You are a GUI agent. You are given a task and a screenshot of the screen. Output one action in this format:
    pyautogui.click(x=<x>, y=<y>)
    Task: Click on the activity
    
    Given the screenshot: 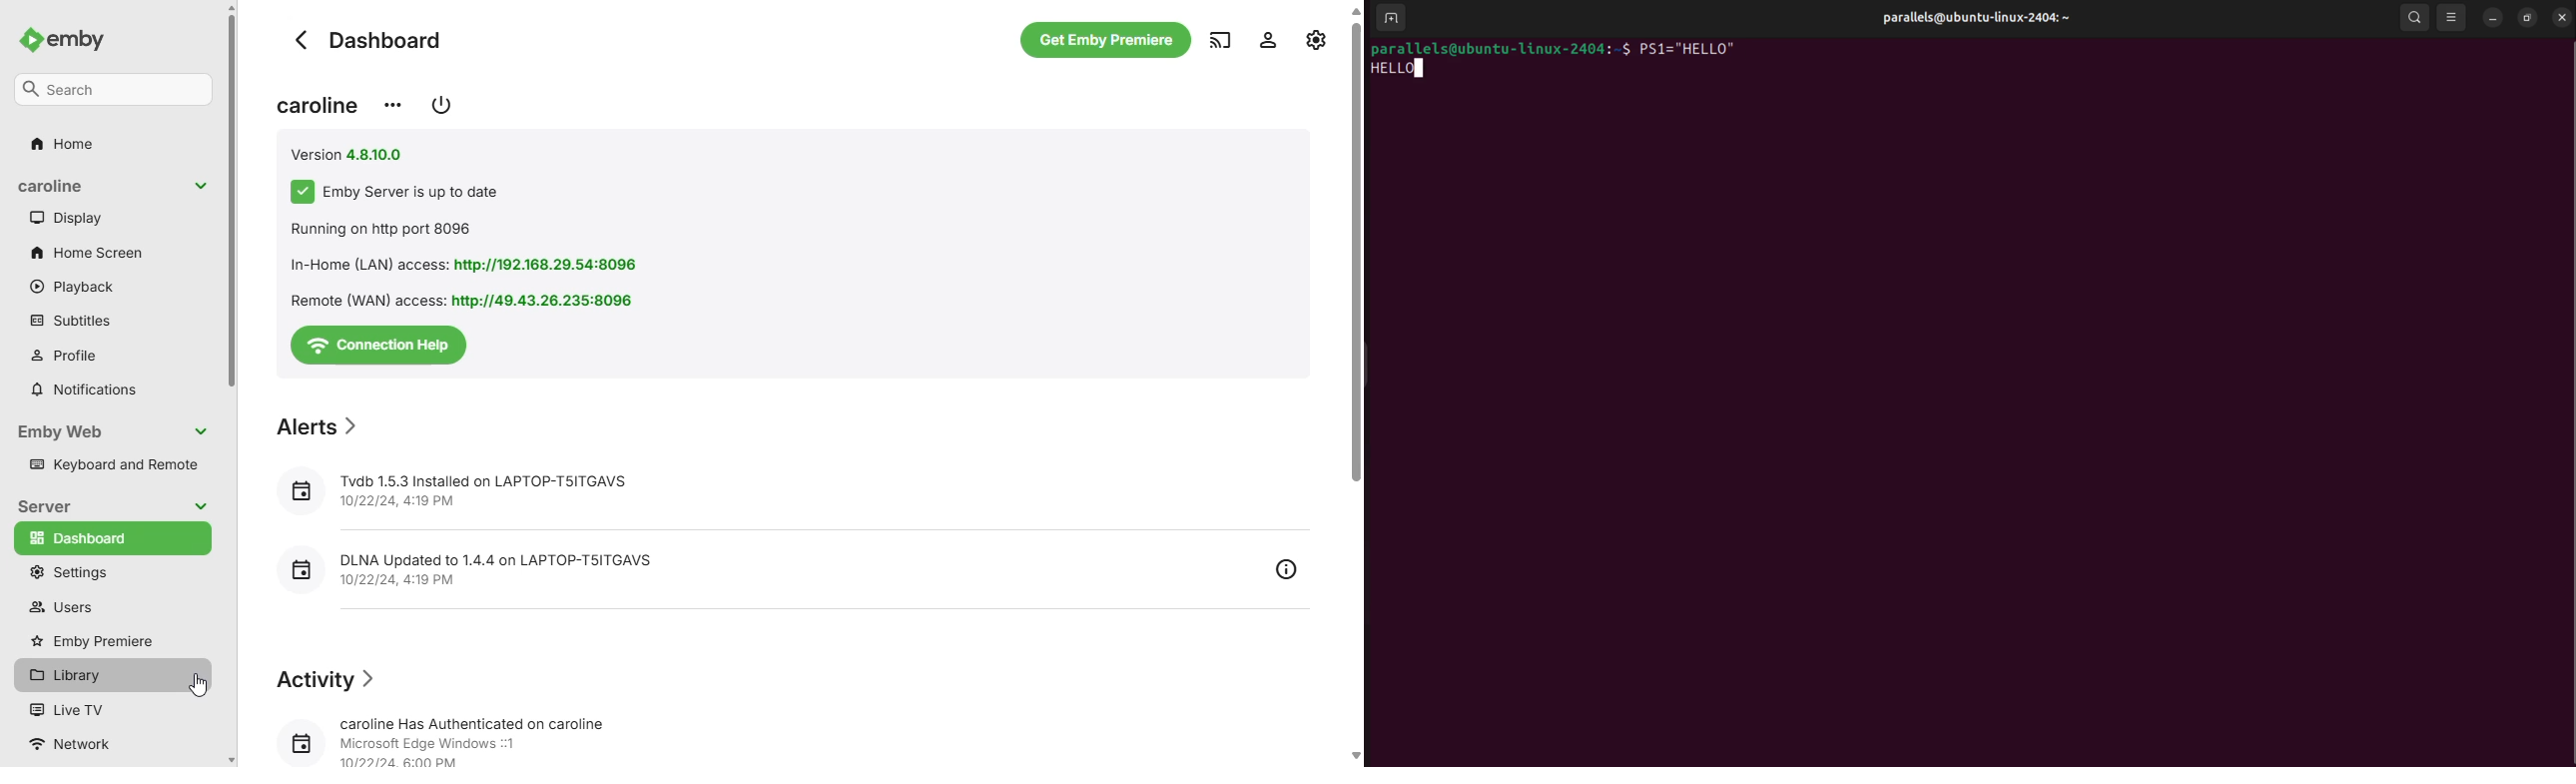 What is the action you would take?
    pyautogui.click(x=329, y=680)
    